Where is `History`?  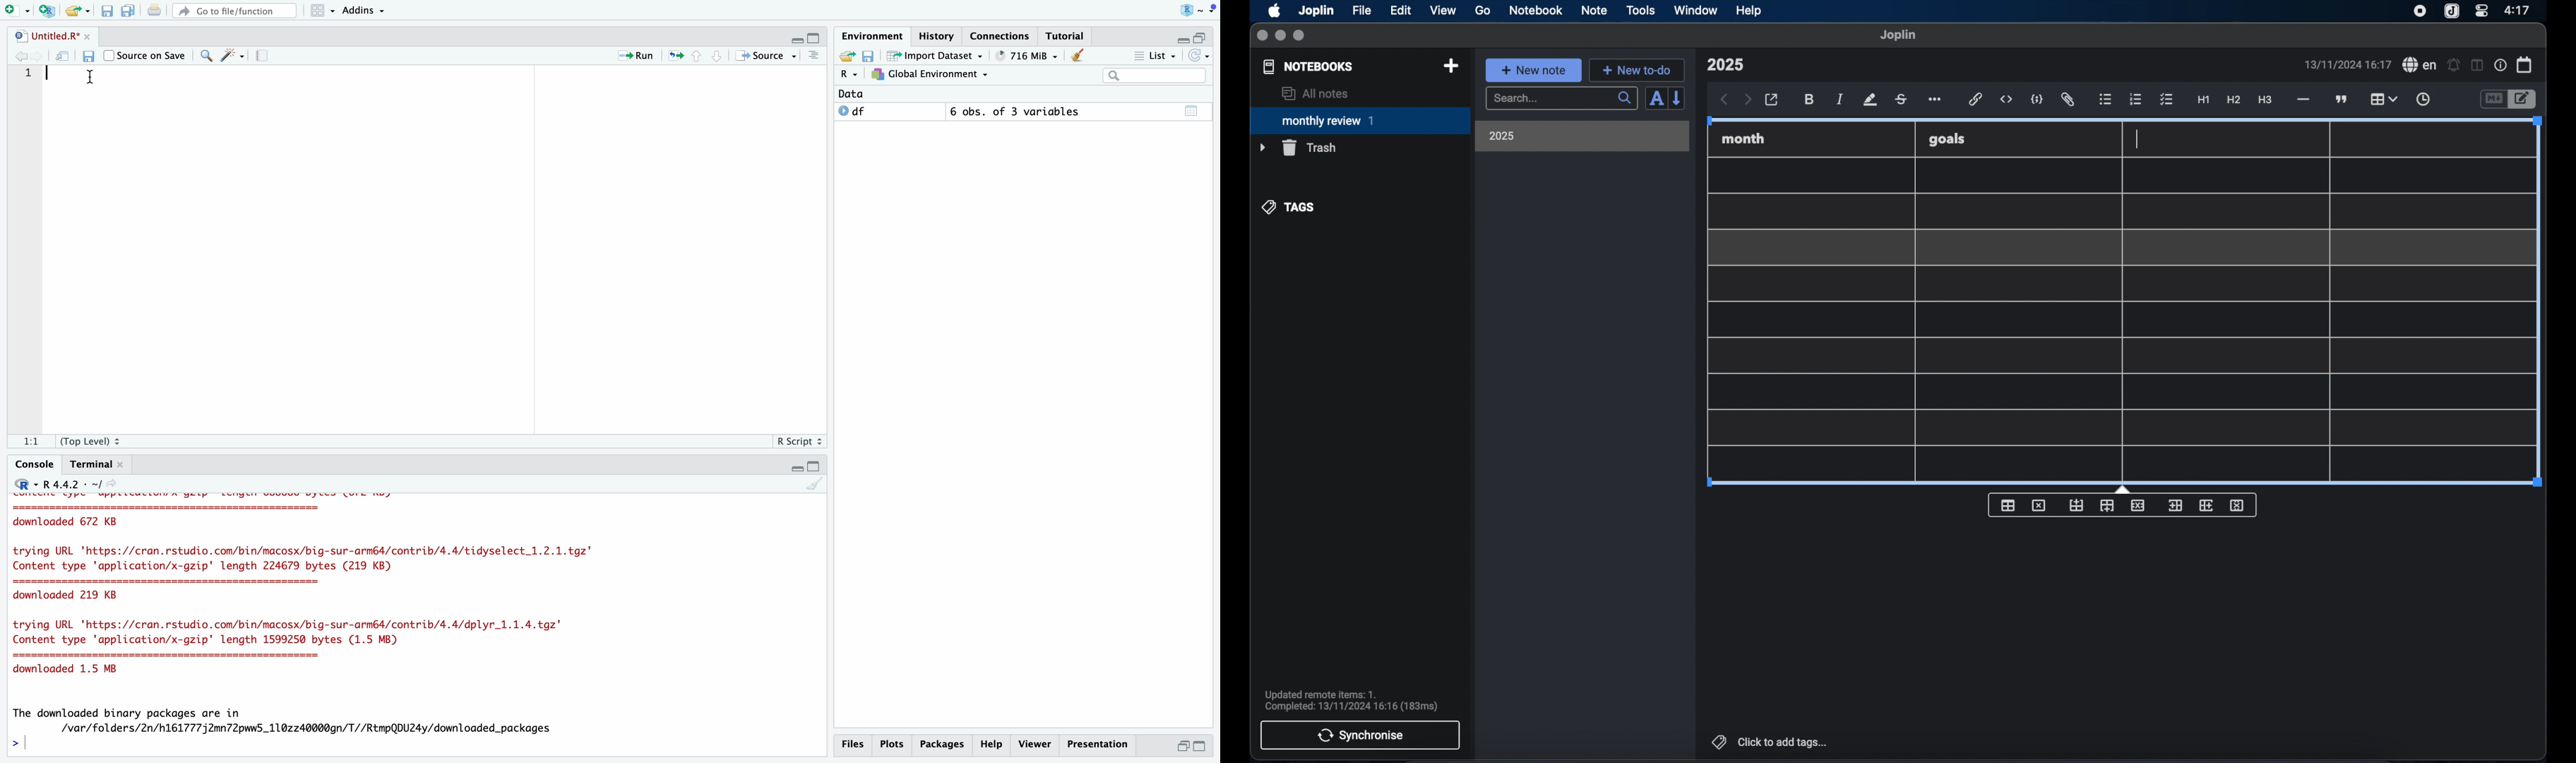 History is located at coordinates (937, 36).